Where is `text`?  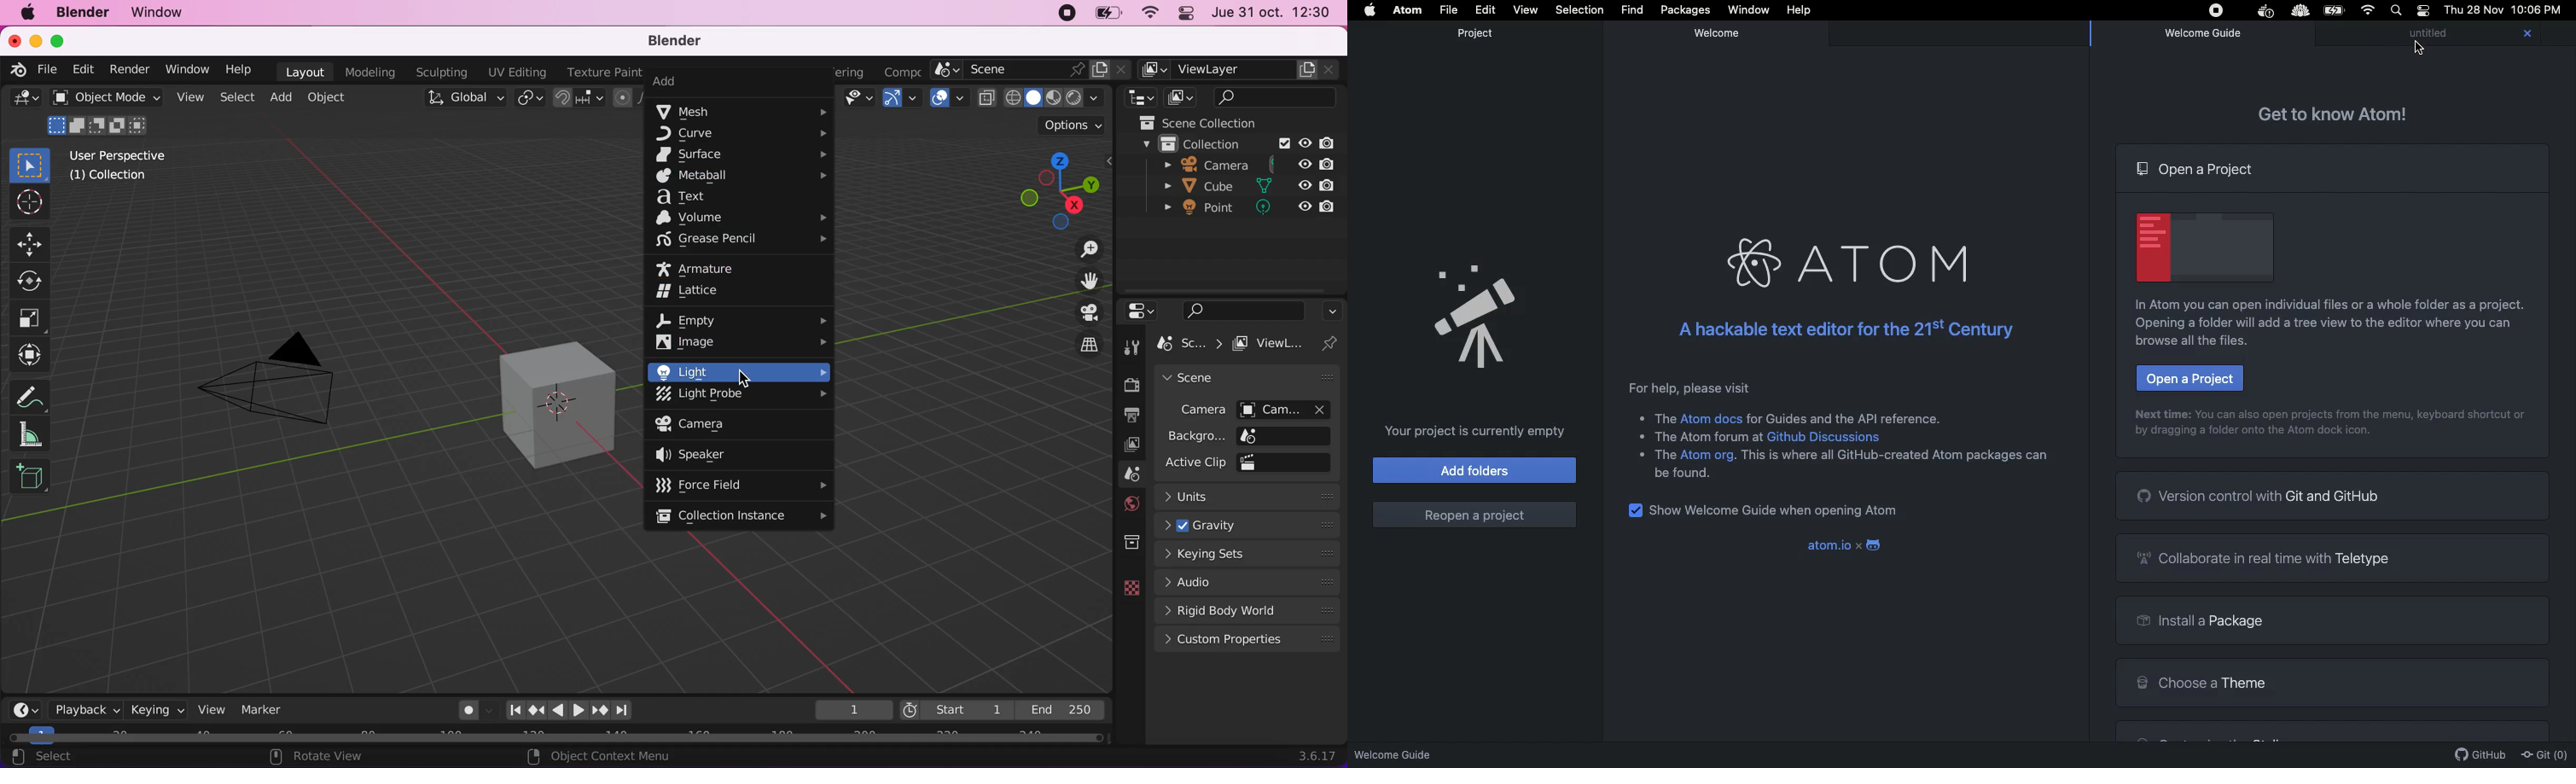
text is located at coordinates (1657, 419).